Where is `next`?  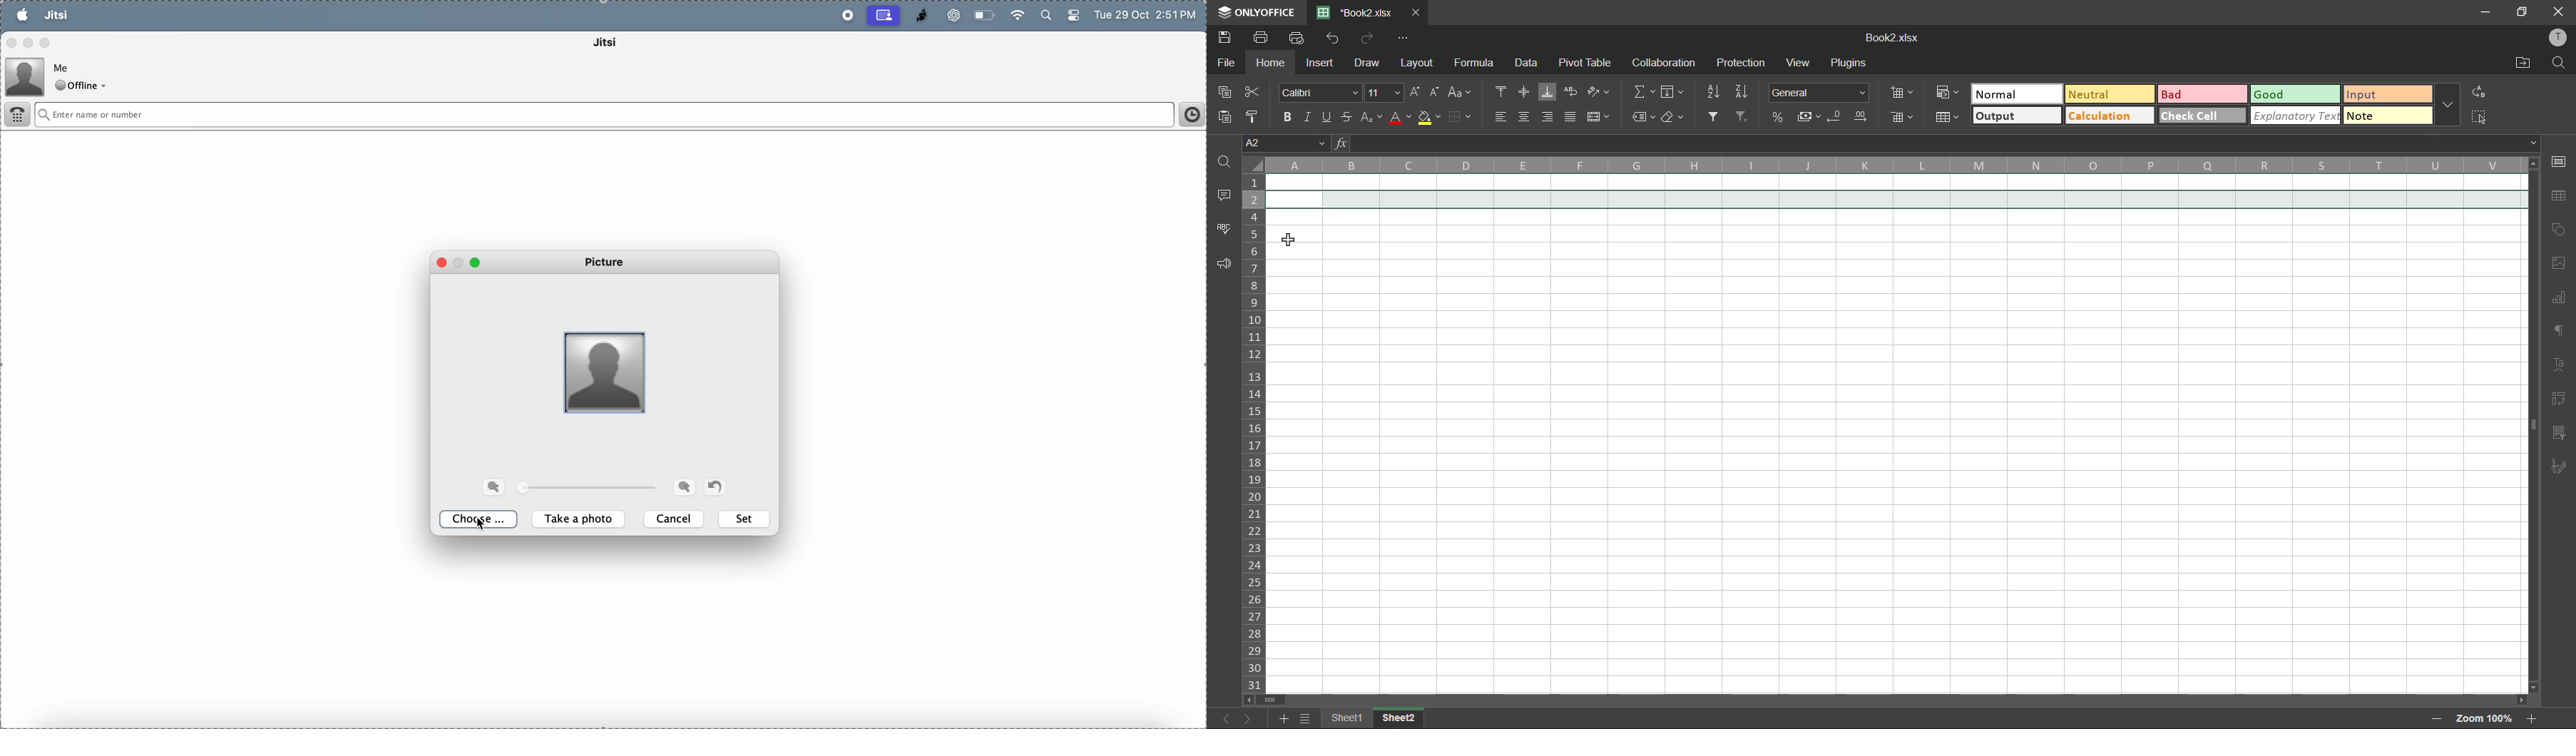
next is located at coordinates (1248, 720).